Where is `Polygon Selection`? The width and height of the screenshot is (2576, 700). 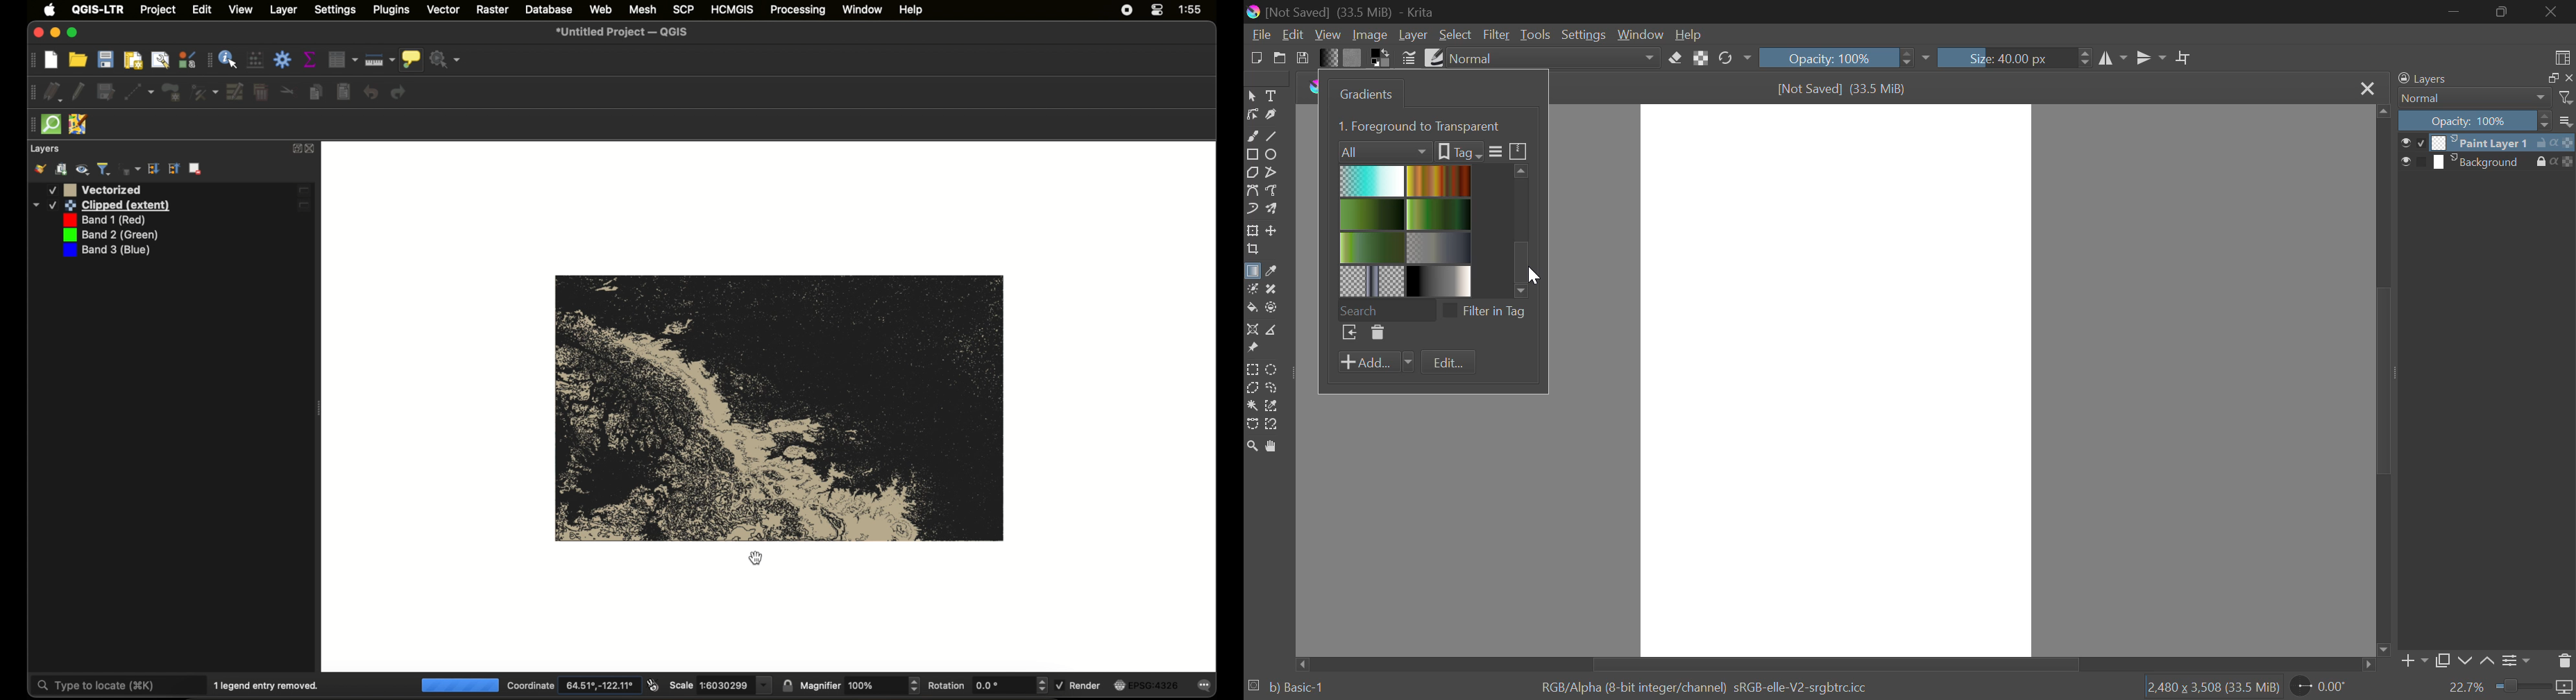
Polygon Selection is located at coordinates (1252, 389).